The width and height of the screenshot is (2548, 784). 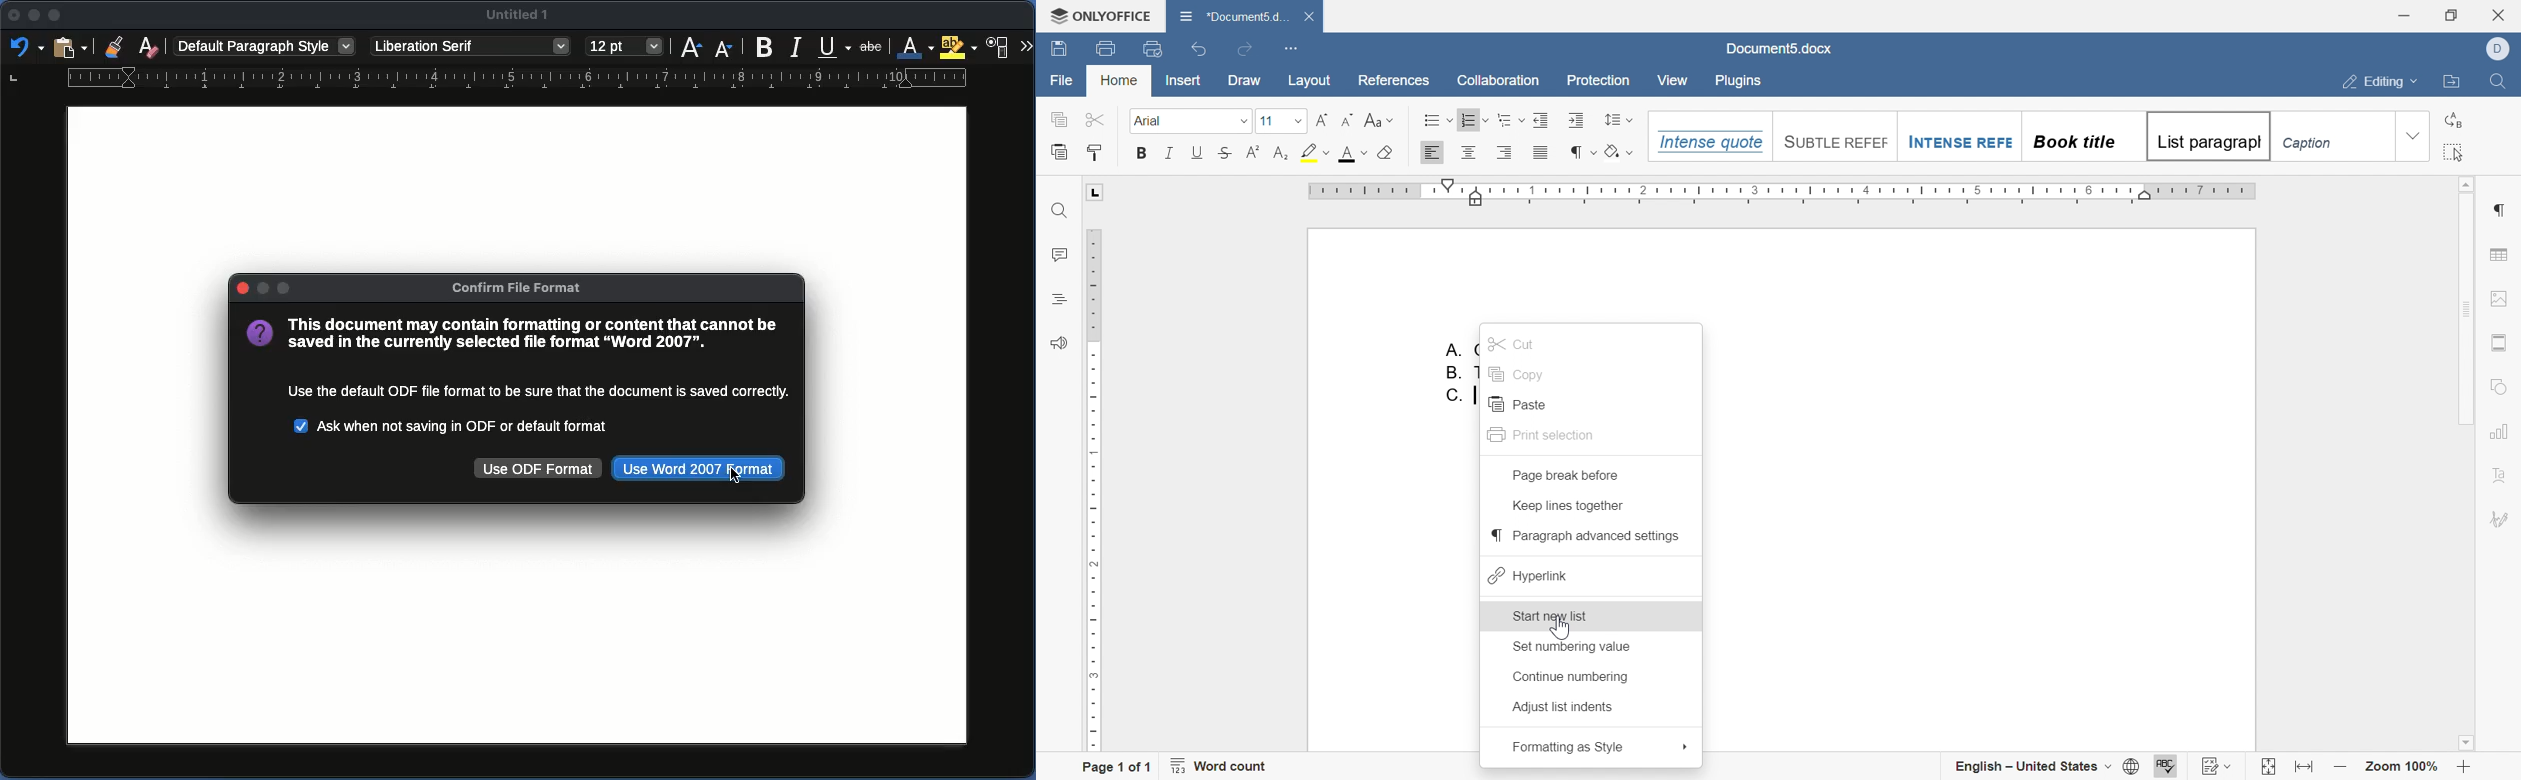 I want to click on Strikethrough, so click(x=1226, y=151).